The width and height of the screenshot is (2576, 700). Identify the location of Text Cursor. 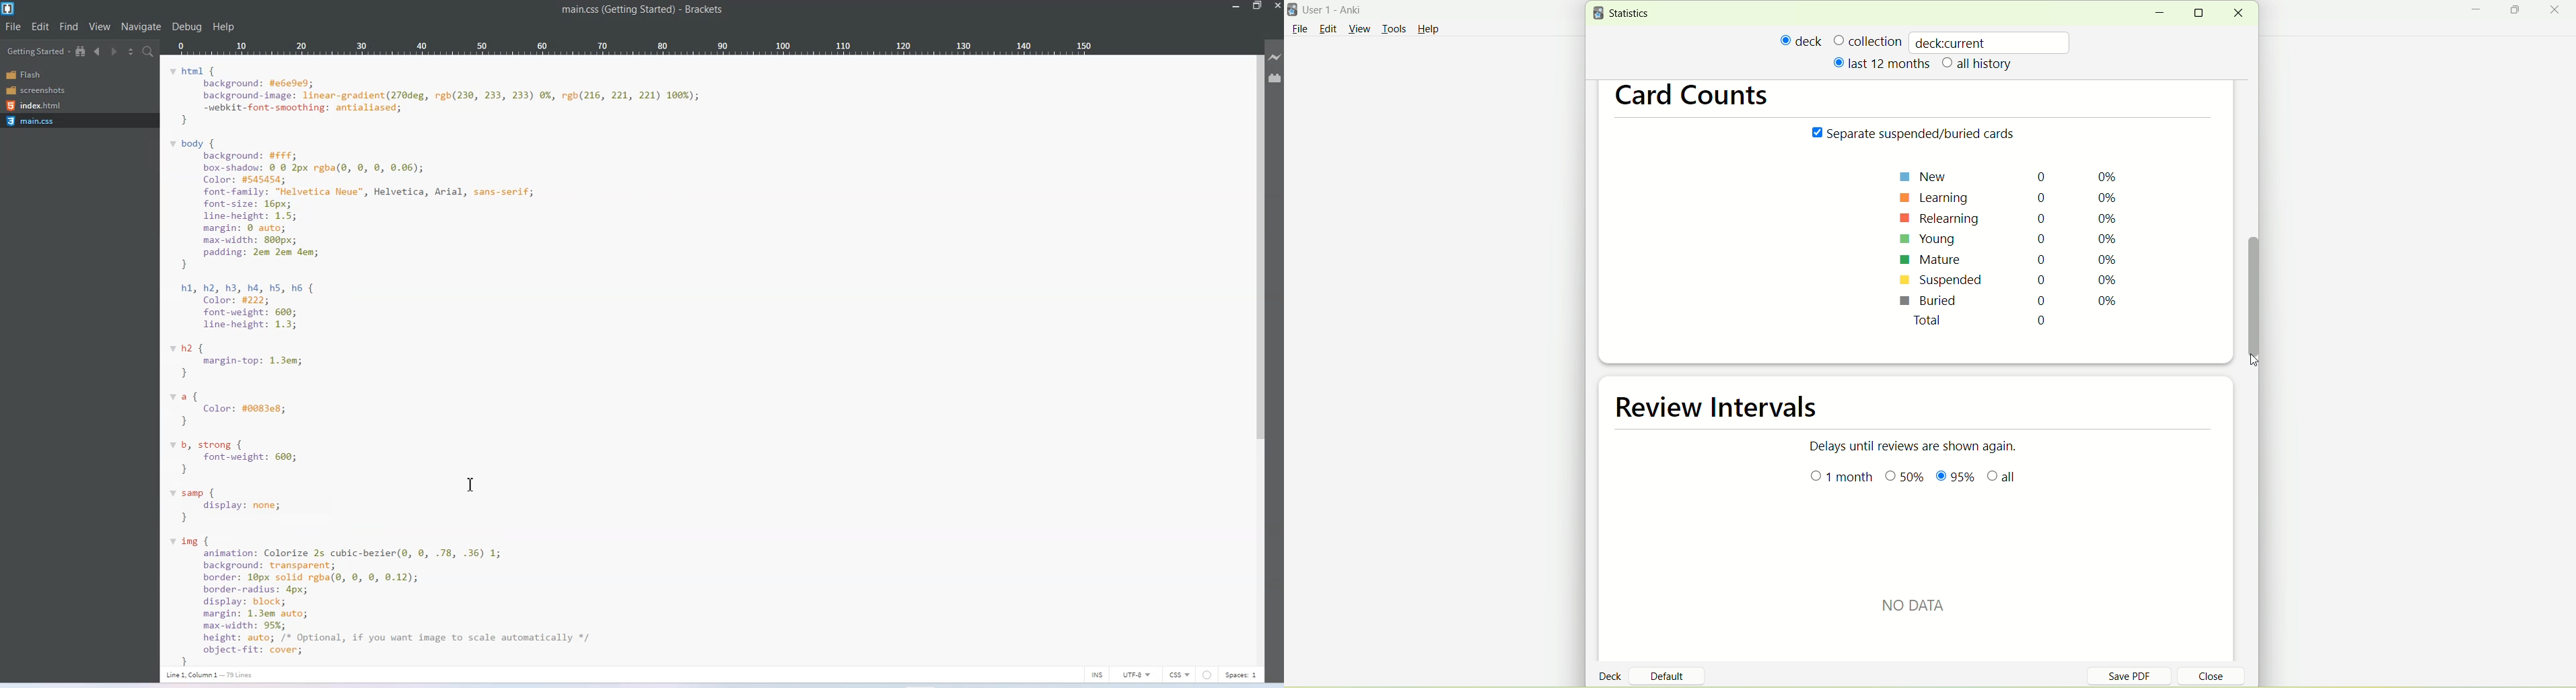
(470, 483).